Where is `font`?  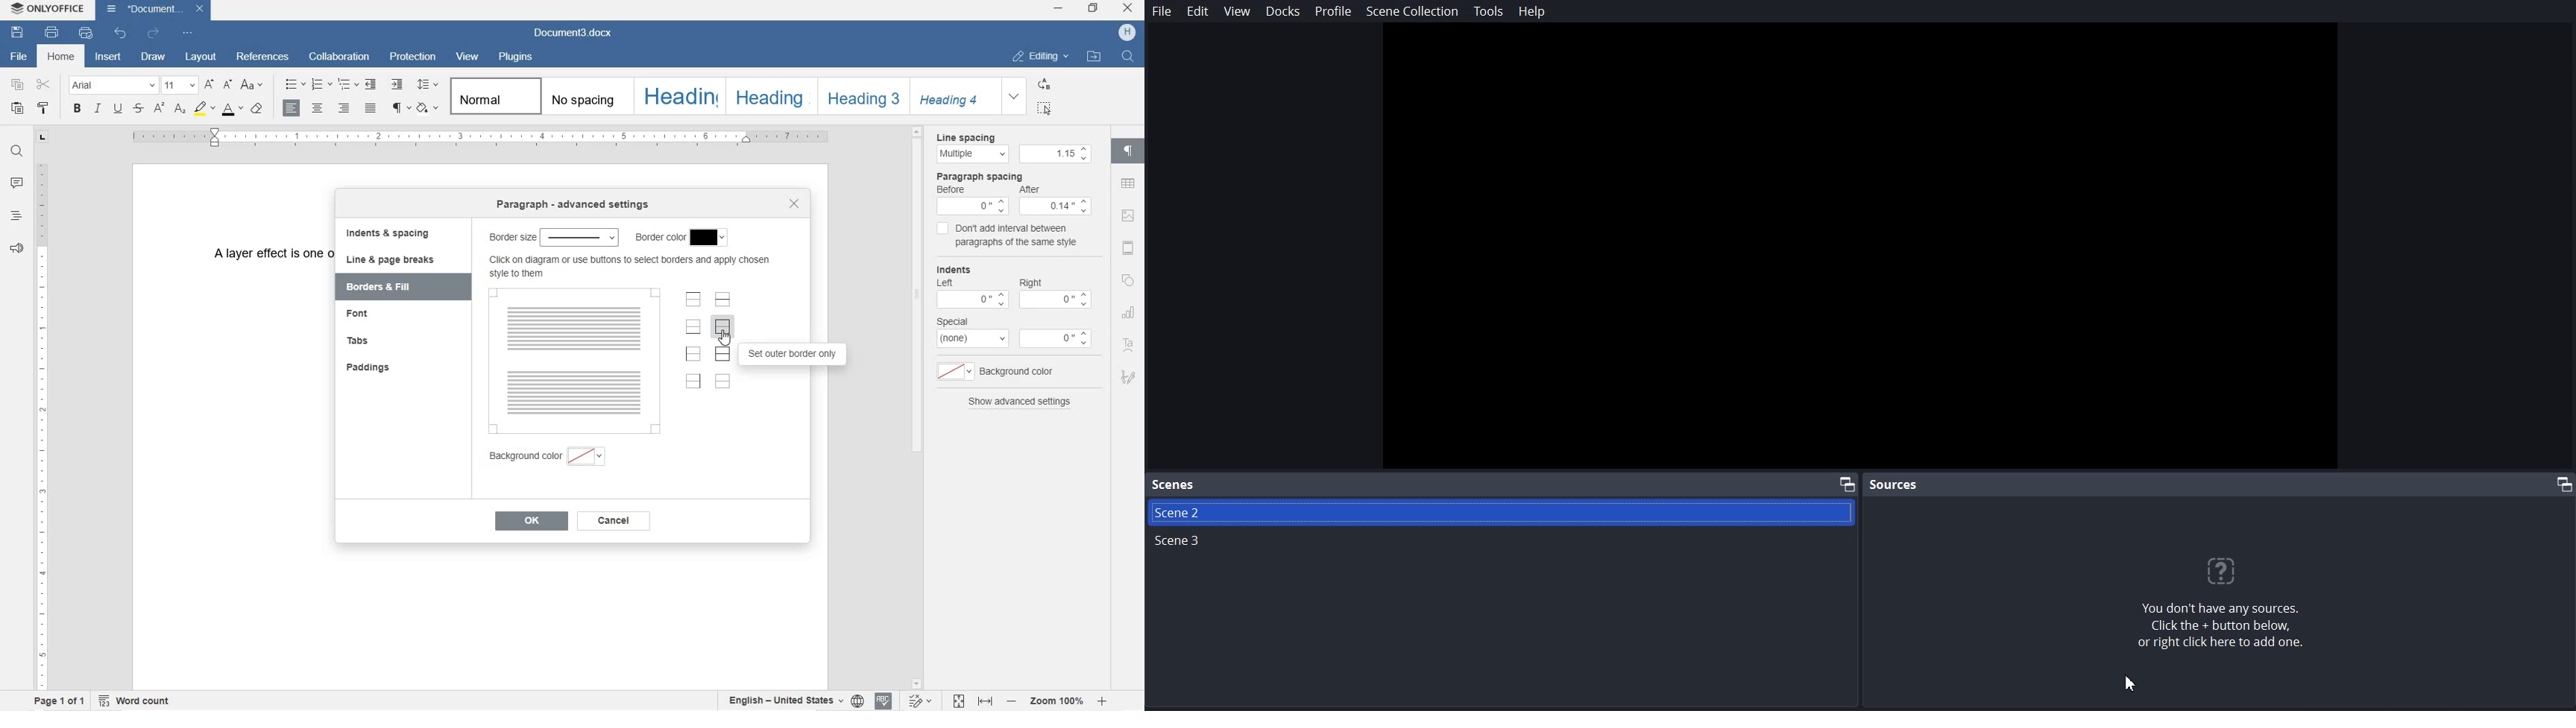 font is located at coordinates (379, 317).